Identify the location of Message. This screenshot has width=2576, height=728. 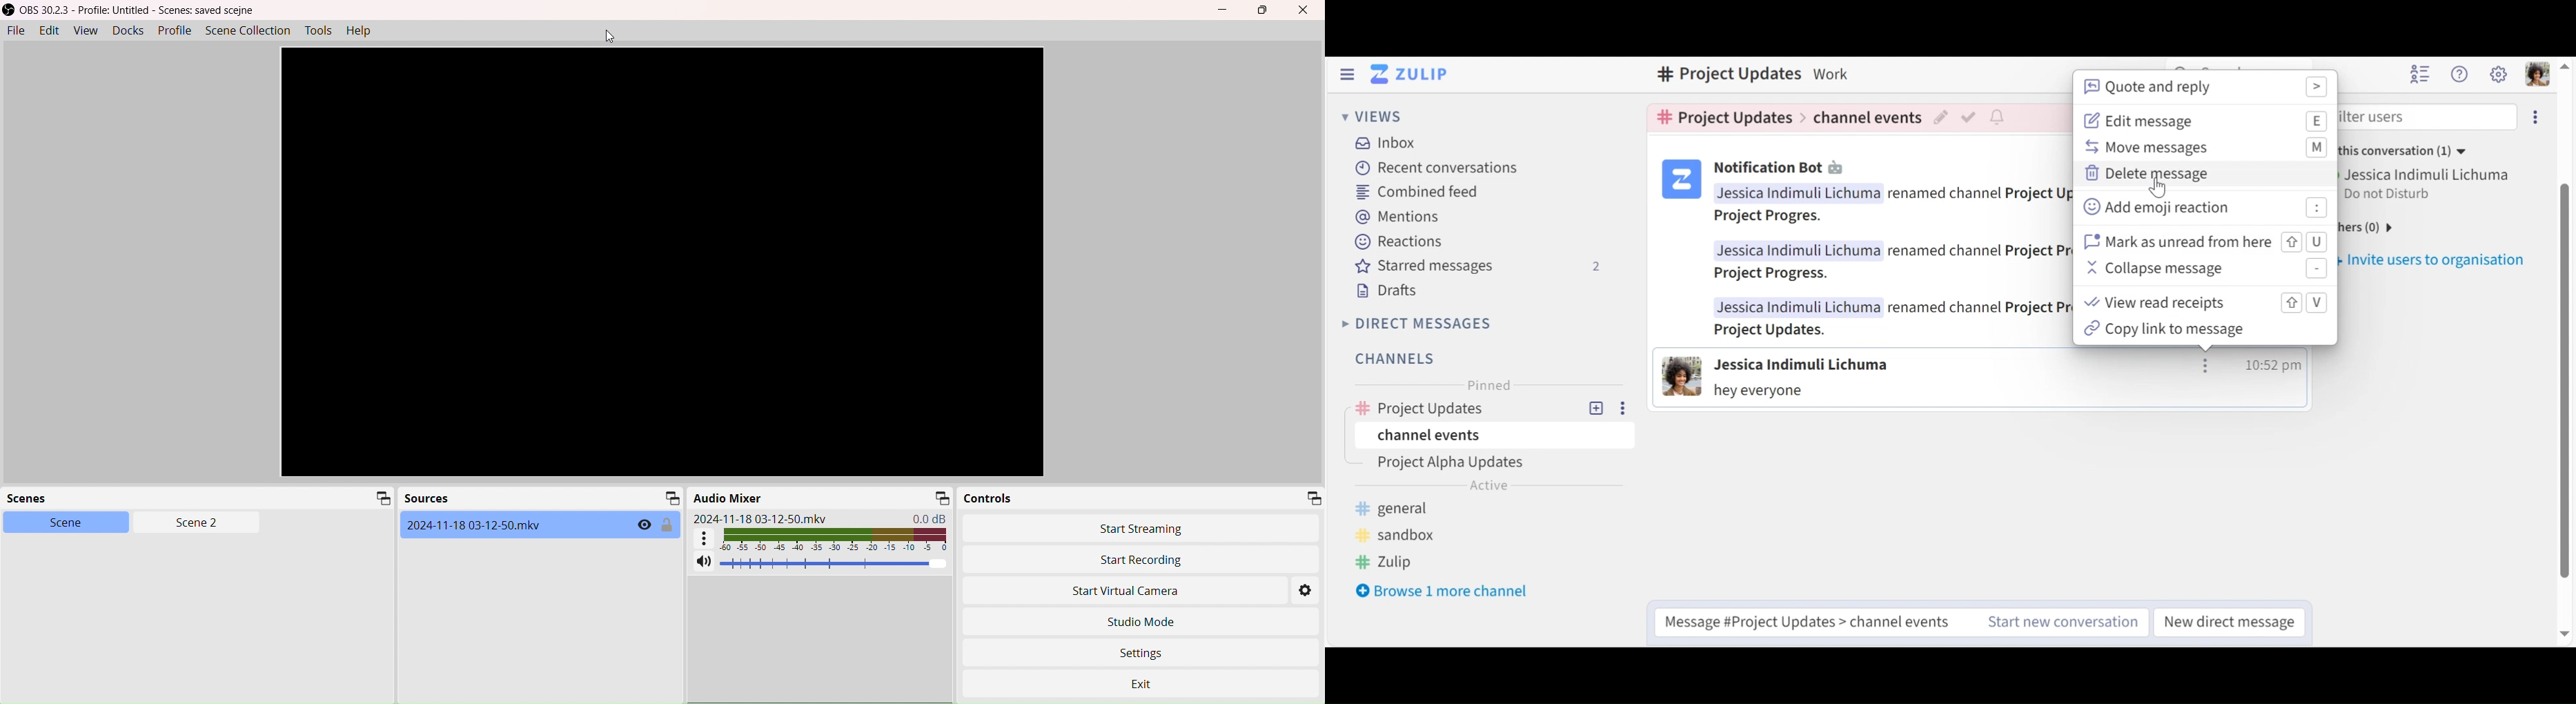
(1758, 392).